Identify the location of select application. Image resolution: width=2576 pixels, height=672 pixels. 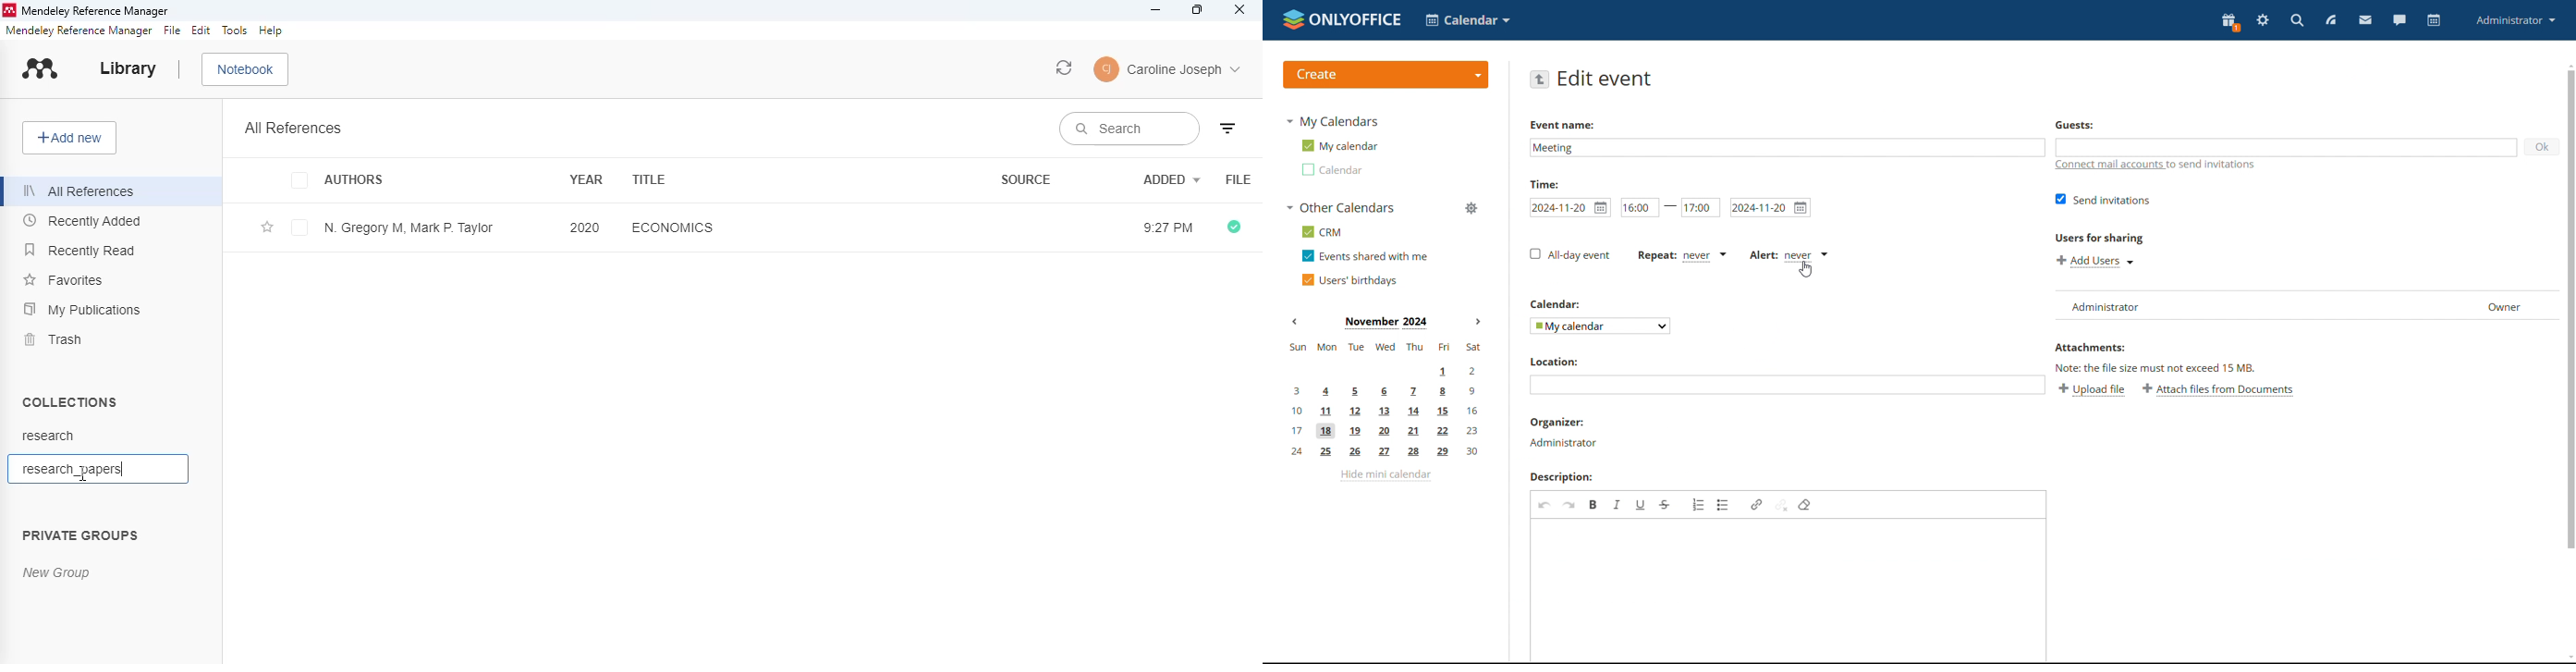
(1467, 20).